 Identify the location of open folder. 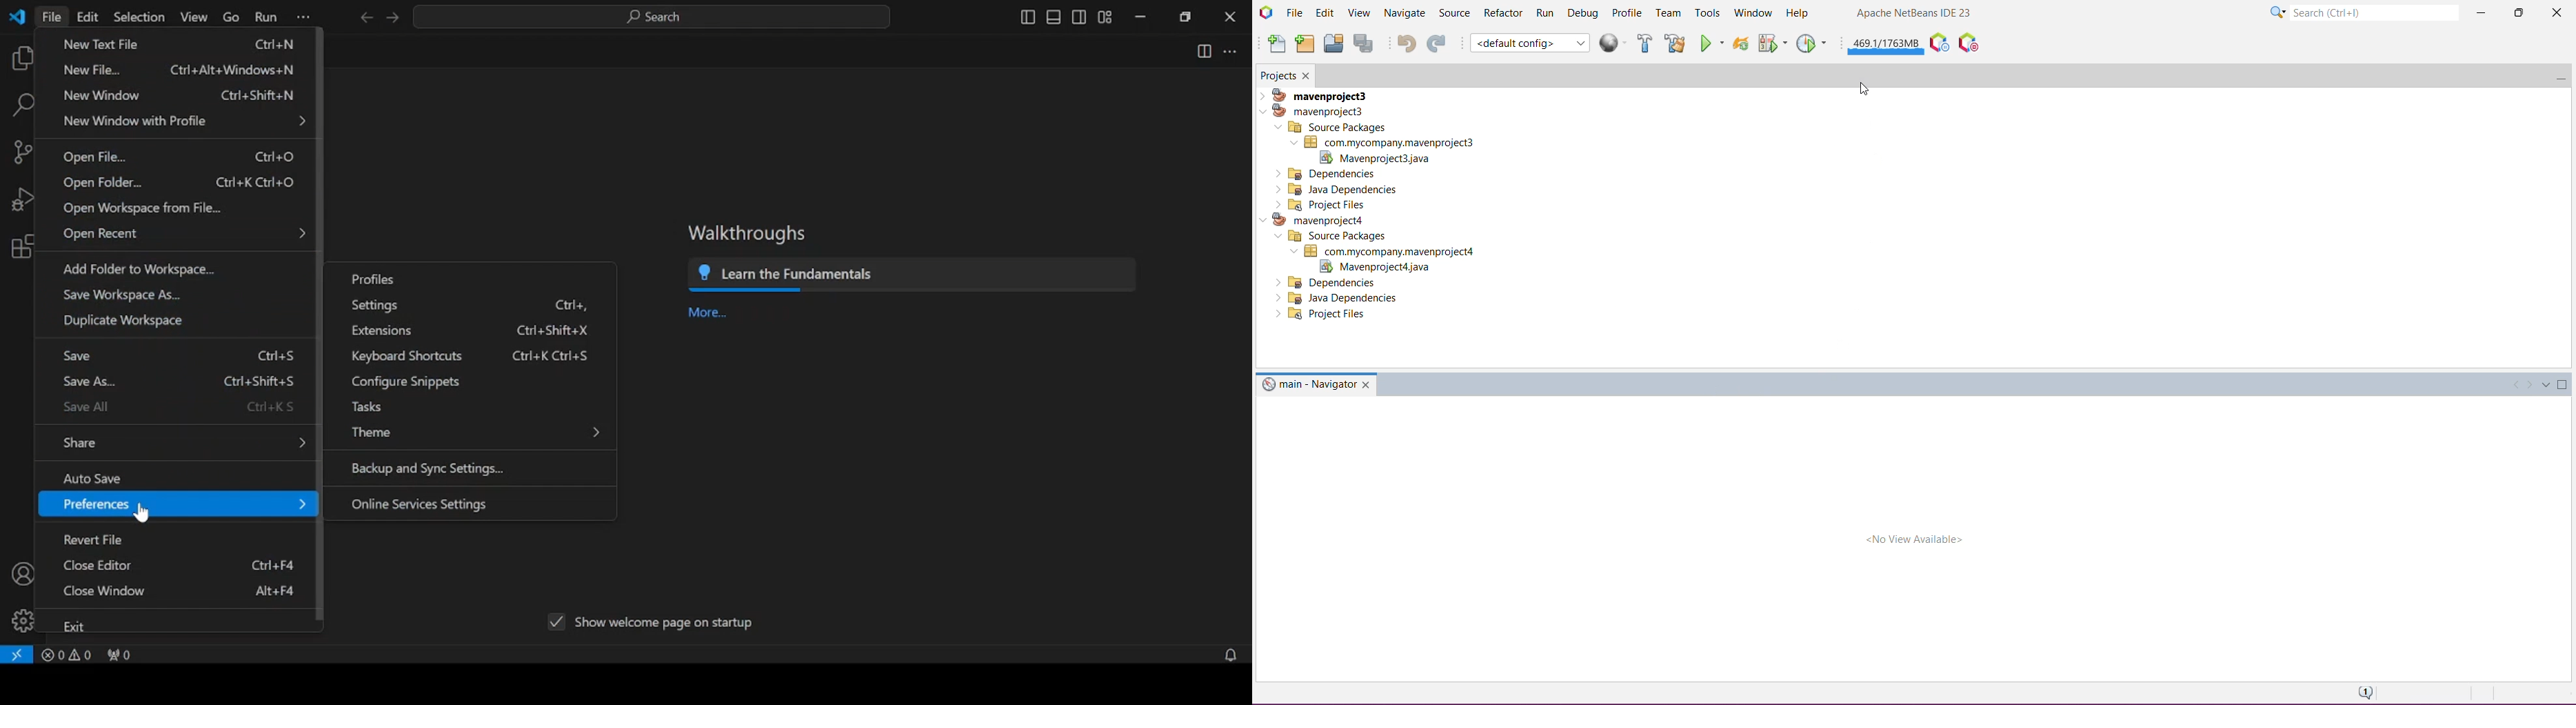
(104, 183).